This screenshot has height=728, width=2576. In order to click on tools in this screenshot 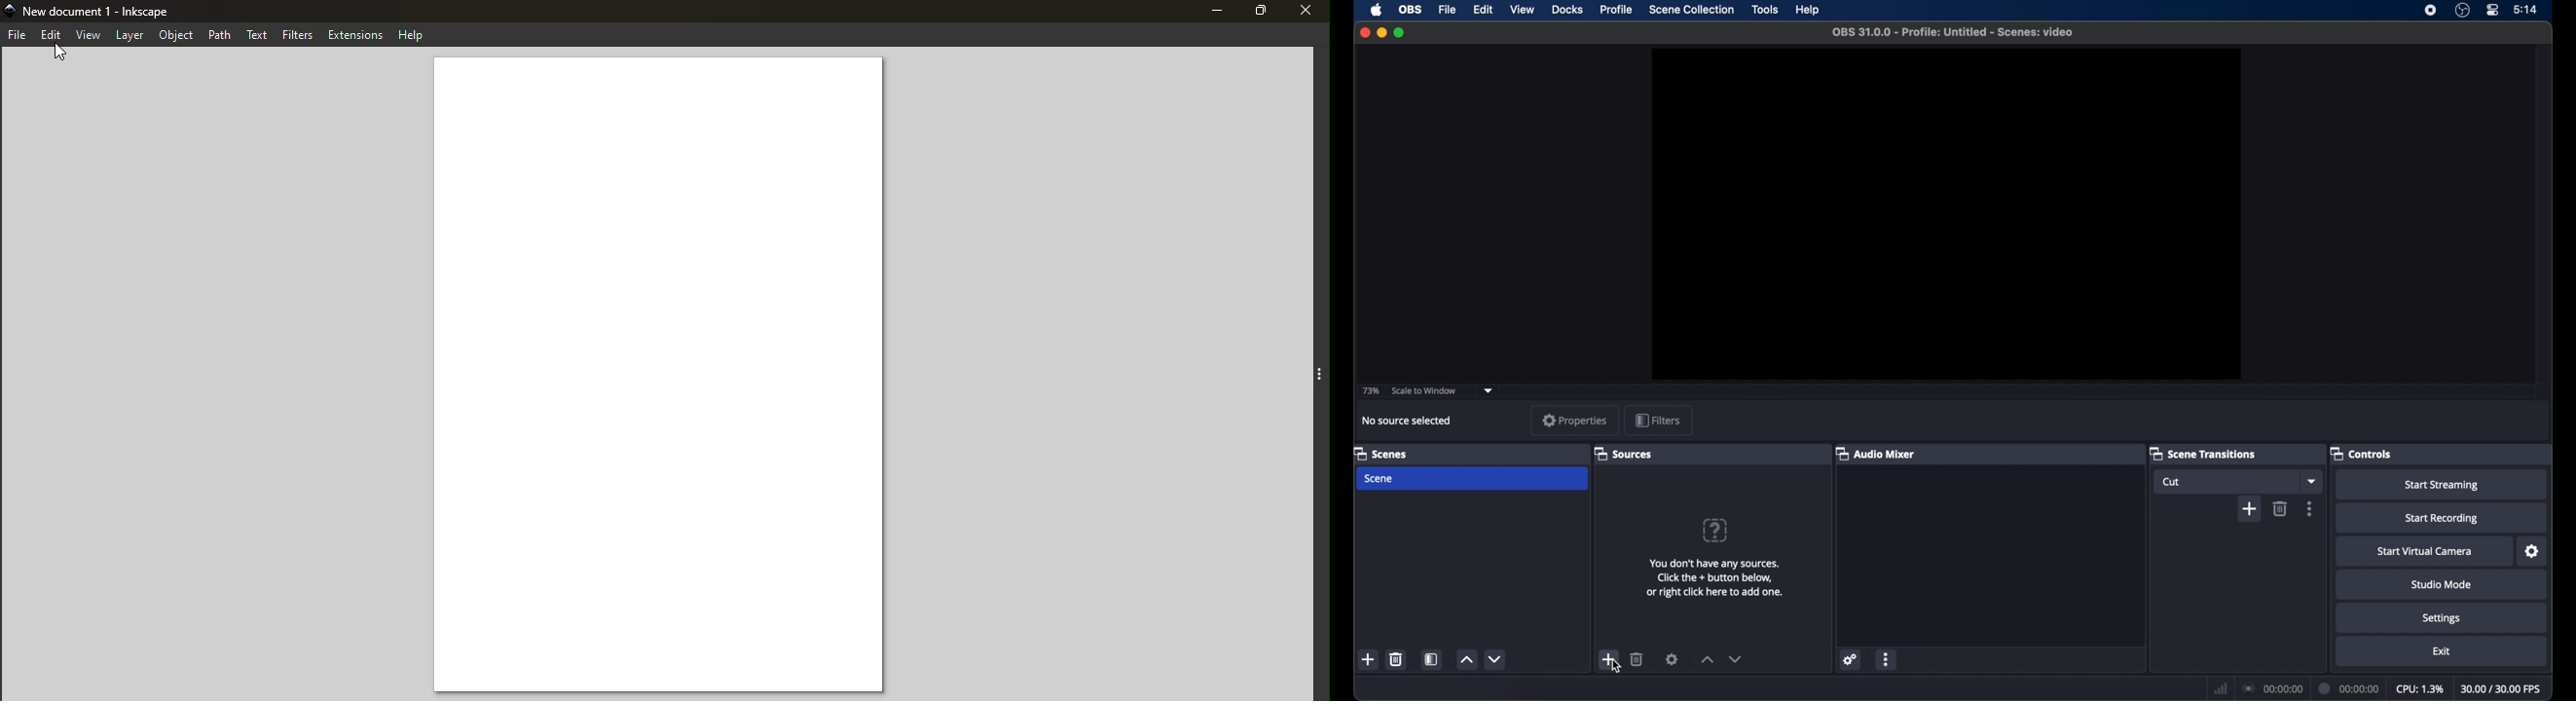, I will do `click(1765, 8)`.